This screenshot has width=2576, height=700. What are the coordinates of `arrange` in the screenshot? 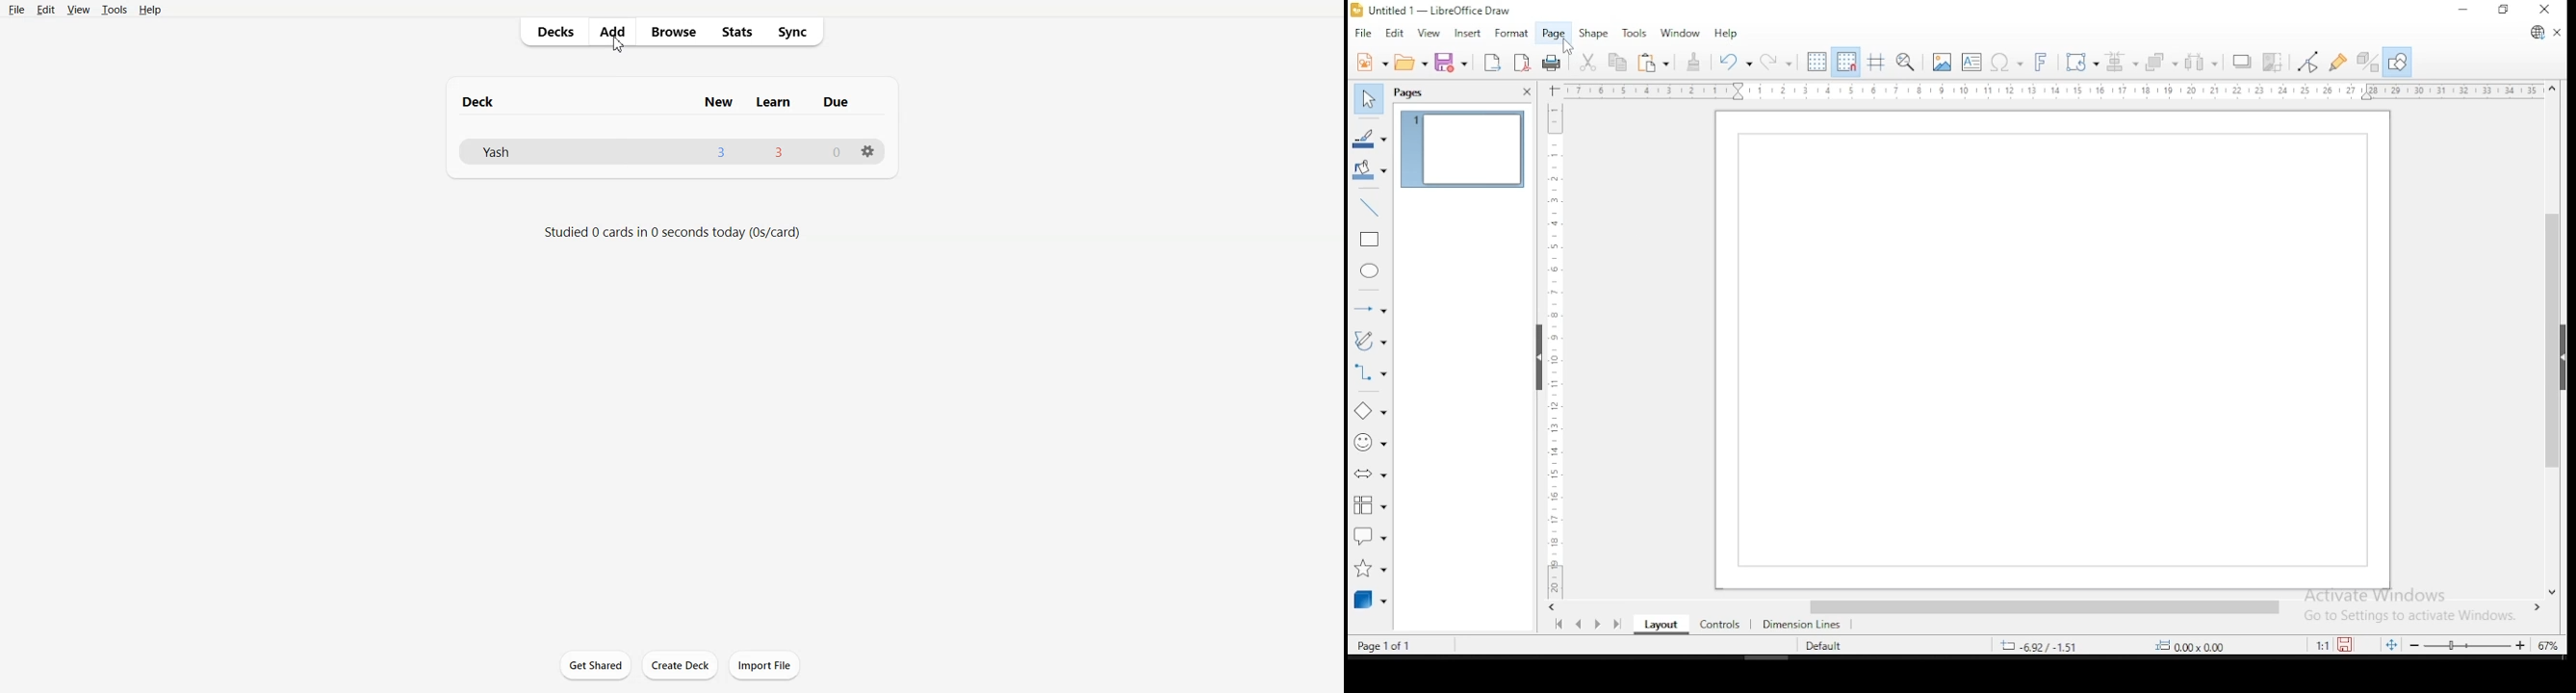 It's located at (2160, 63).